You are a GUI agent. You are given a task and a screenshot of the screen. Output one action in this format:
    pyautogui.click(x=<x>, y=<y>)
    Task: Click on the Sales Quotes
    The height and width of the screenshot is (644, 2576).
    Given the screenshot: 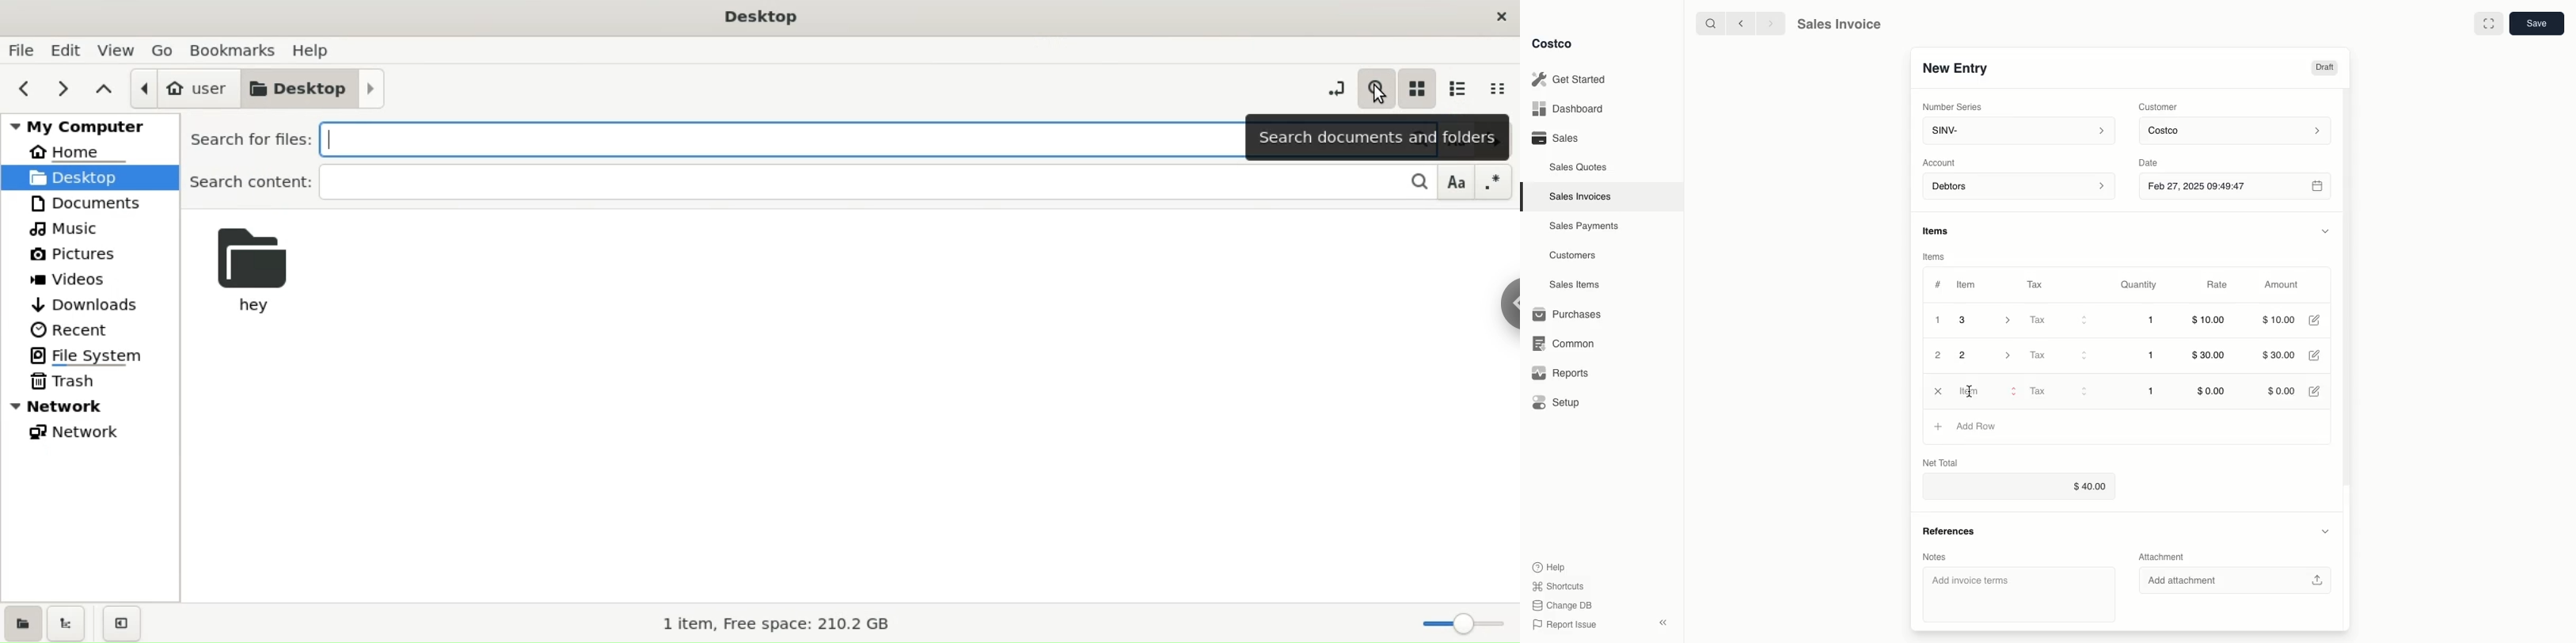 What is the action you would take?
    pyautogui.click(x=1579, y=167)
    